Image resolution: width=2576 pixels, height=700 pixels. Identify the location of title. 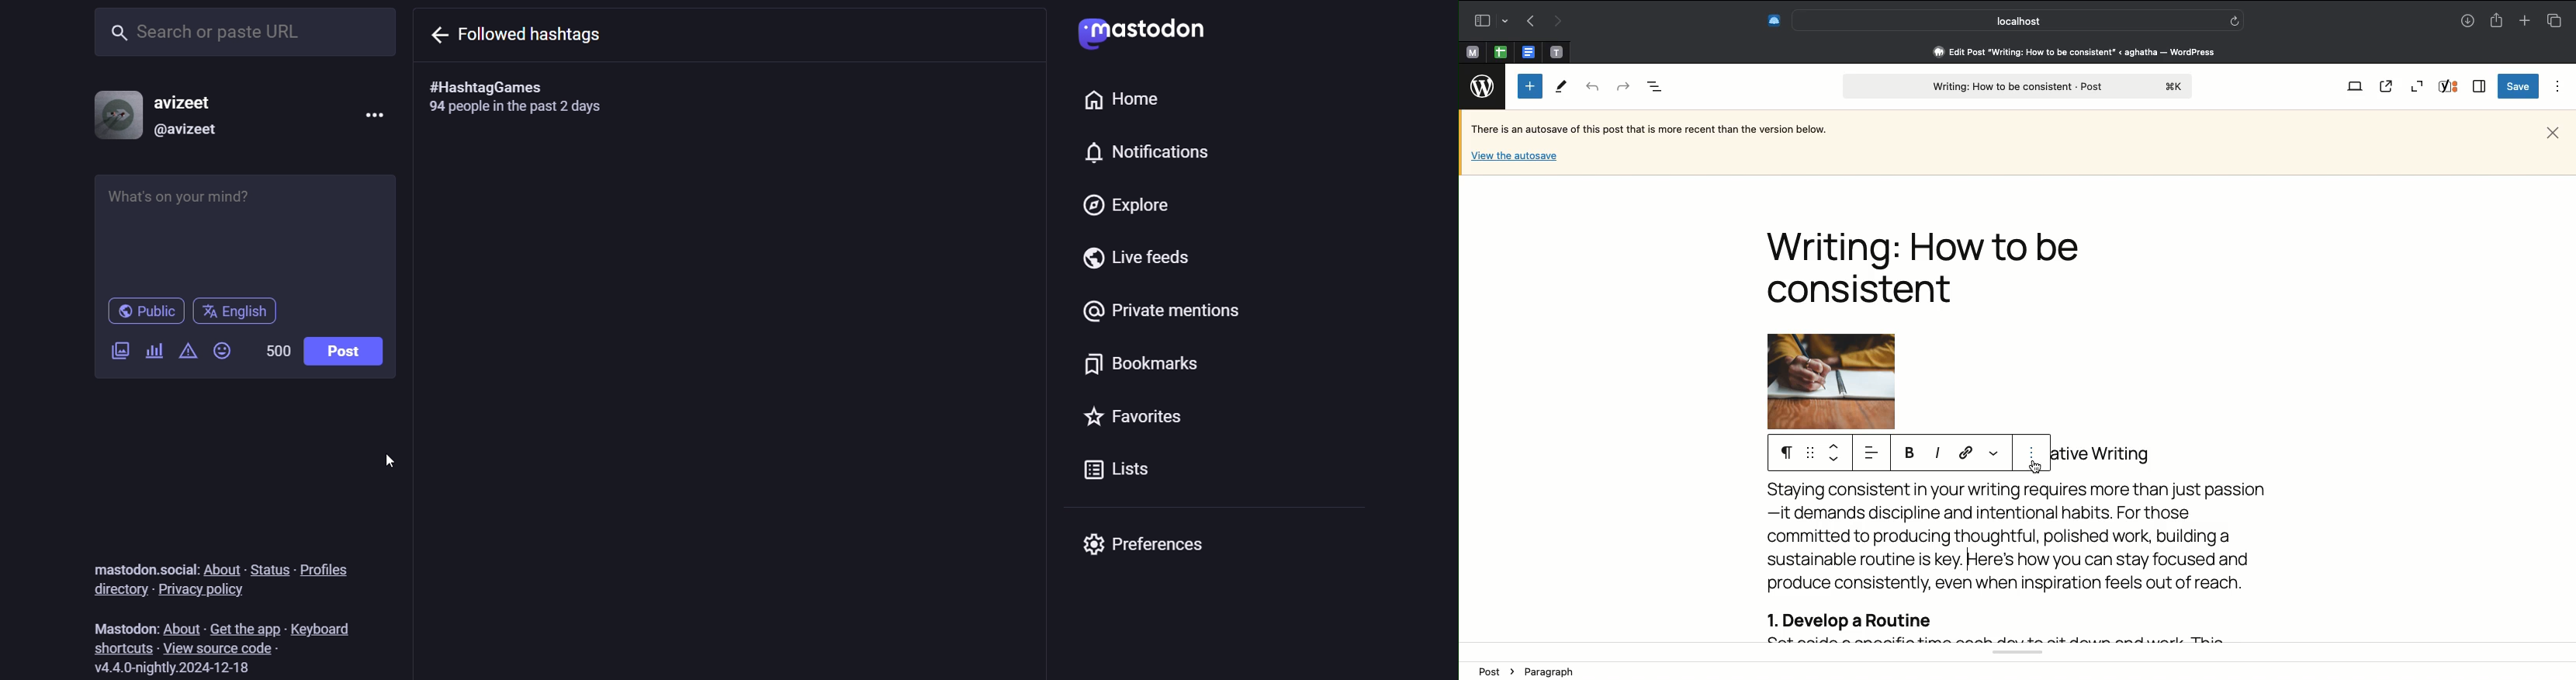
(2107, 452).